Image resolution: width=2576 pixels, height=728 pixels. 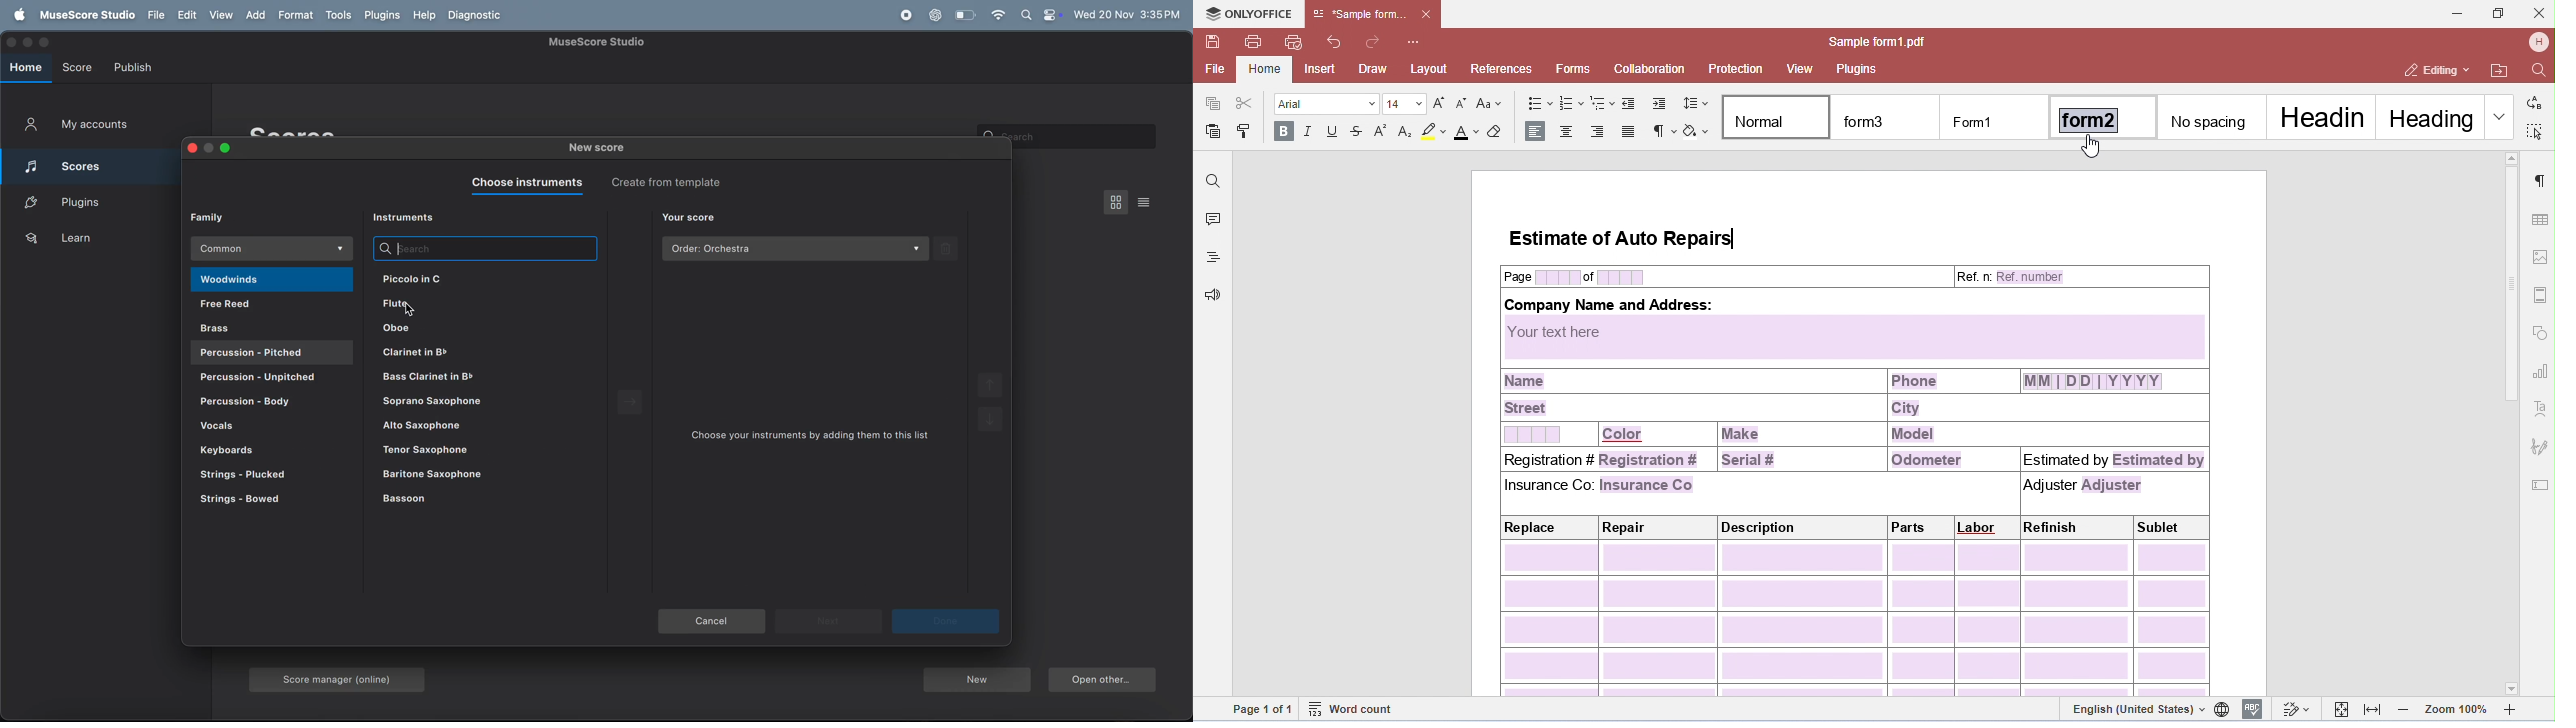 I want to click on score mangager online, so click(x=341, y=677).